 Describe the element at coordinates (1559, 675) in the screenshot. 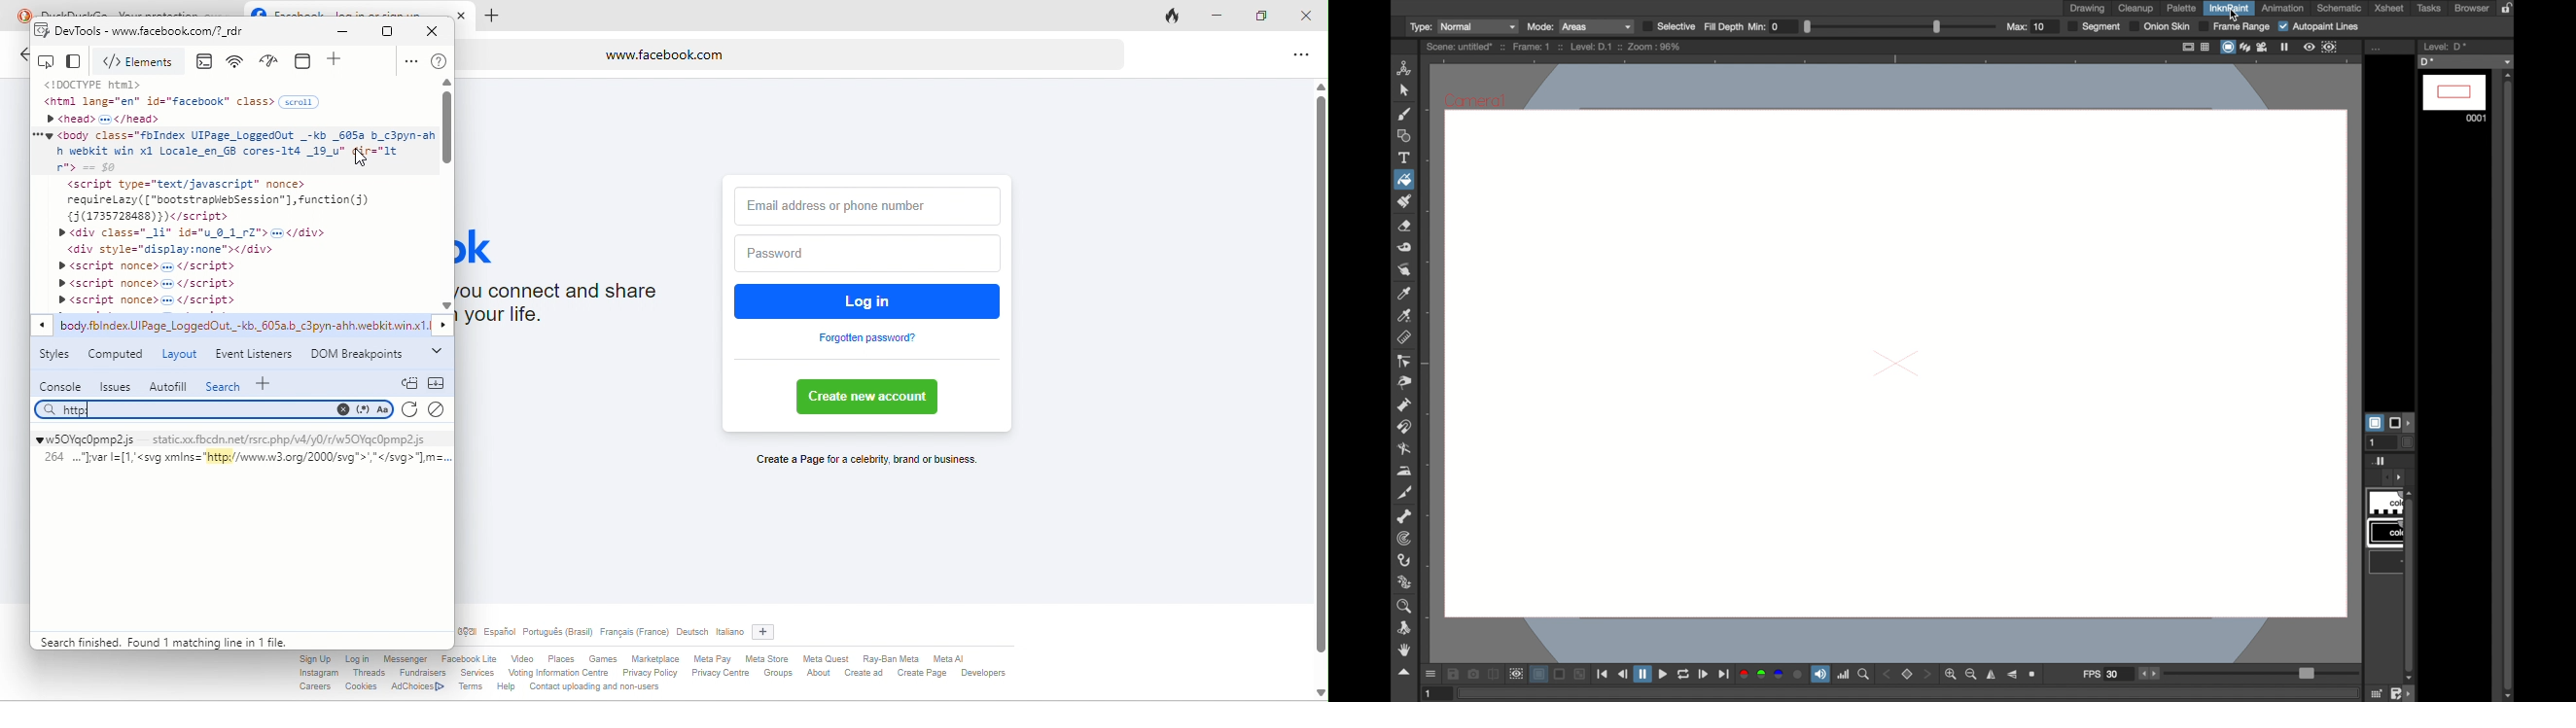

I see `screen` at that location.